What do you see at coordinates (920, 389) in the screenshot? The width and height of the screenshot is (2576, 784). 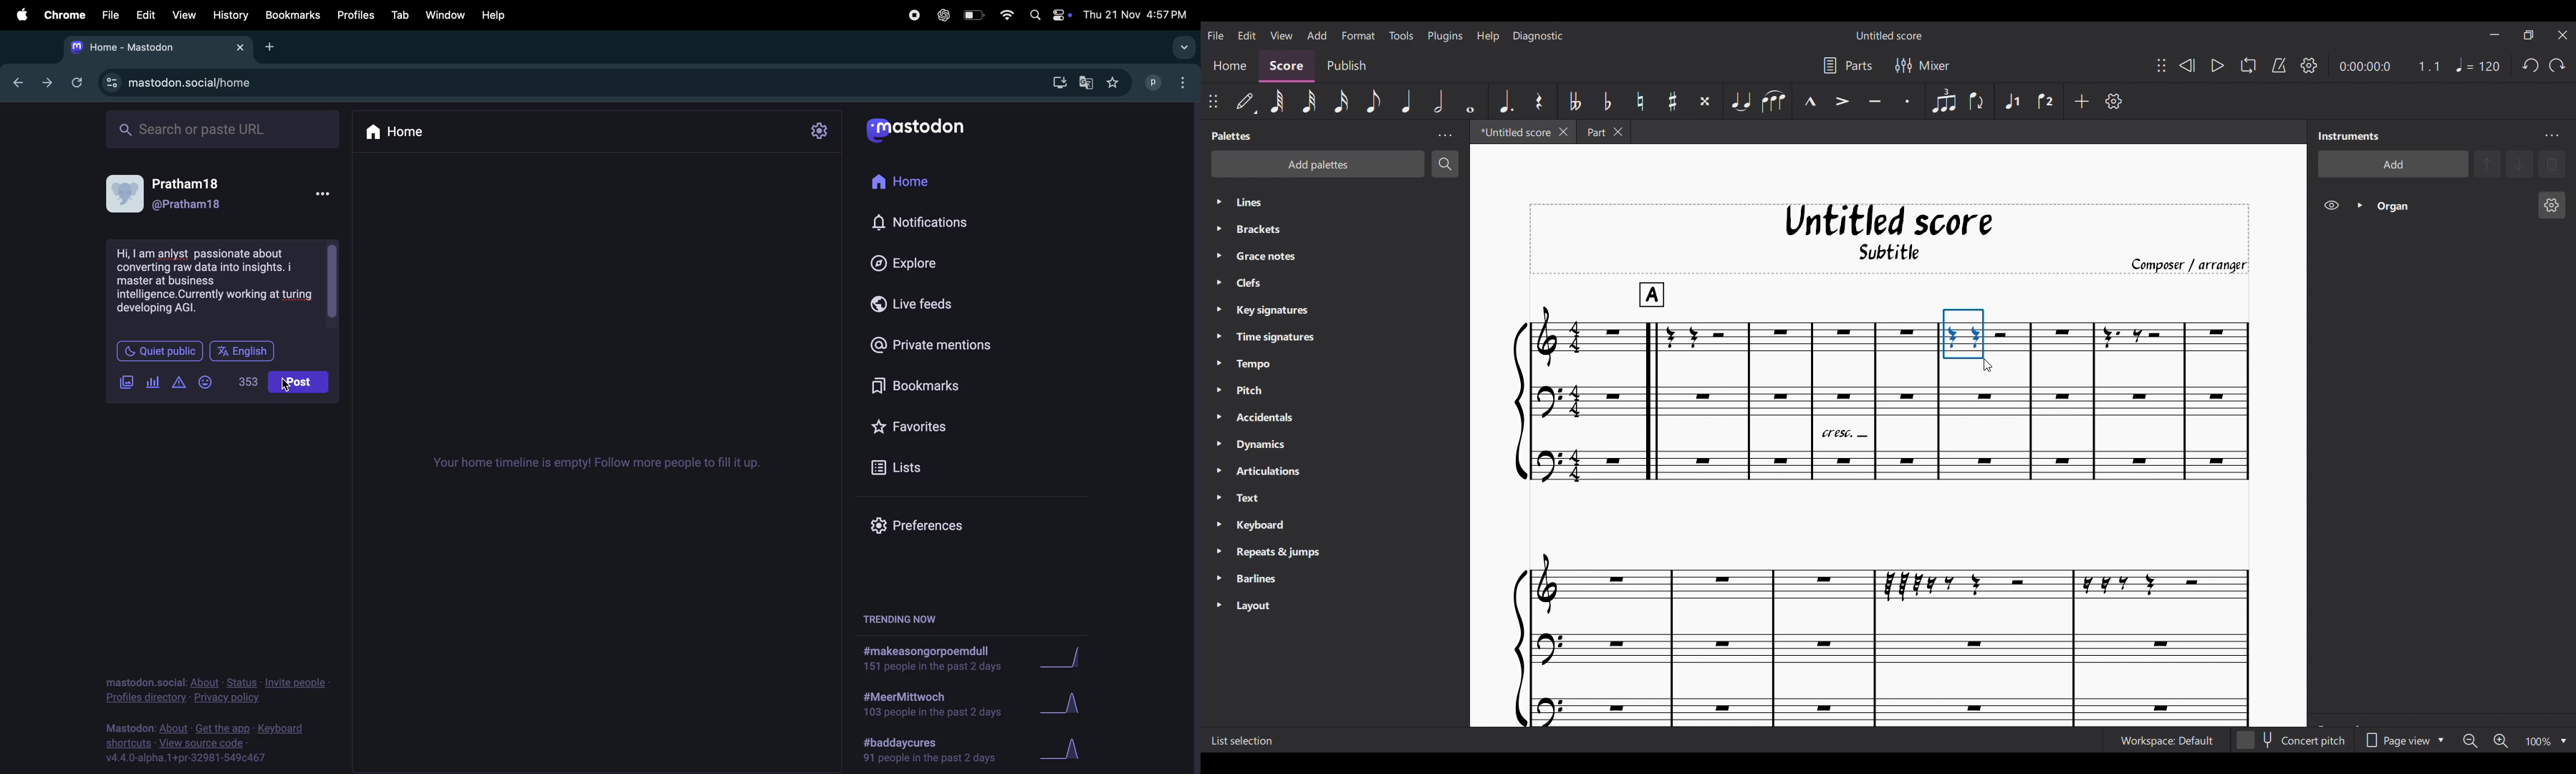 I see `bookmarks` at bounding box center [920, 389].